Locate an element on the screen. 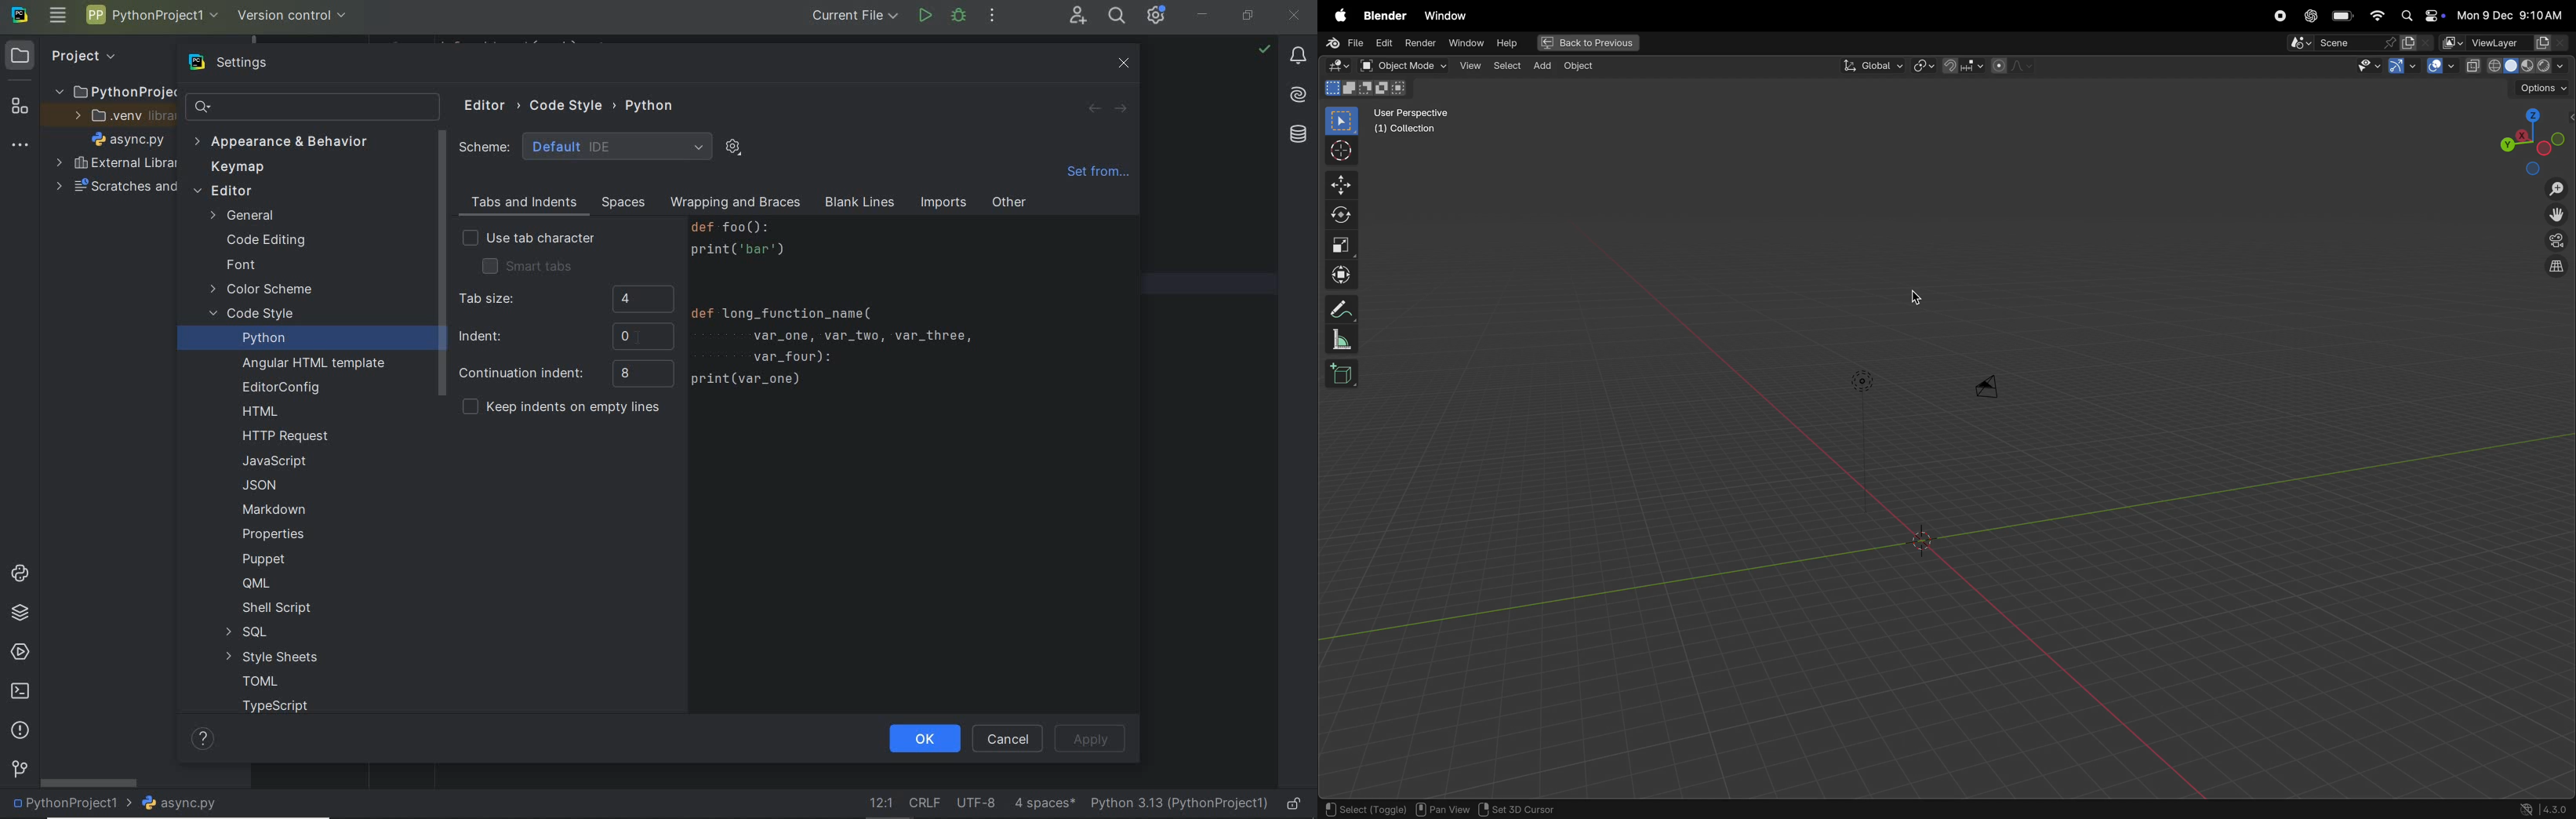 The image size is (2576, 840). battery is located at coordinates (2343, 17).